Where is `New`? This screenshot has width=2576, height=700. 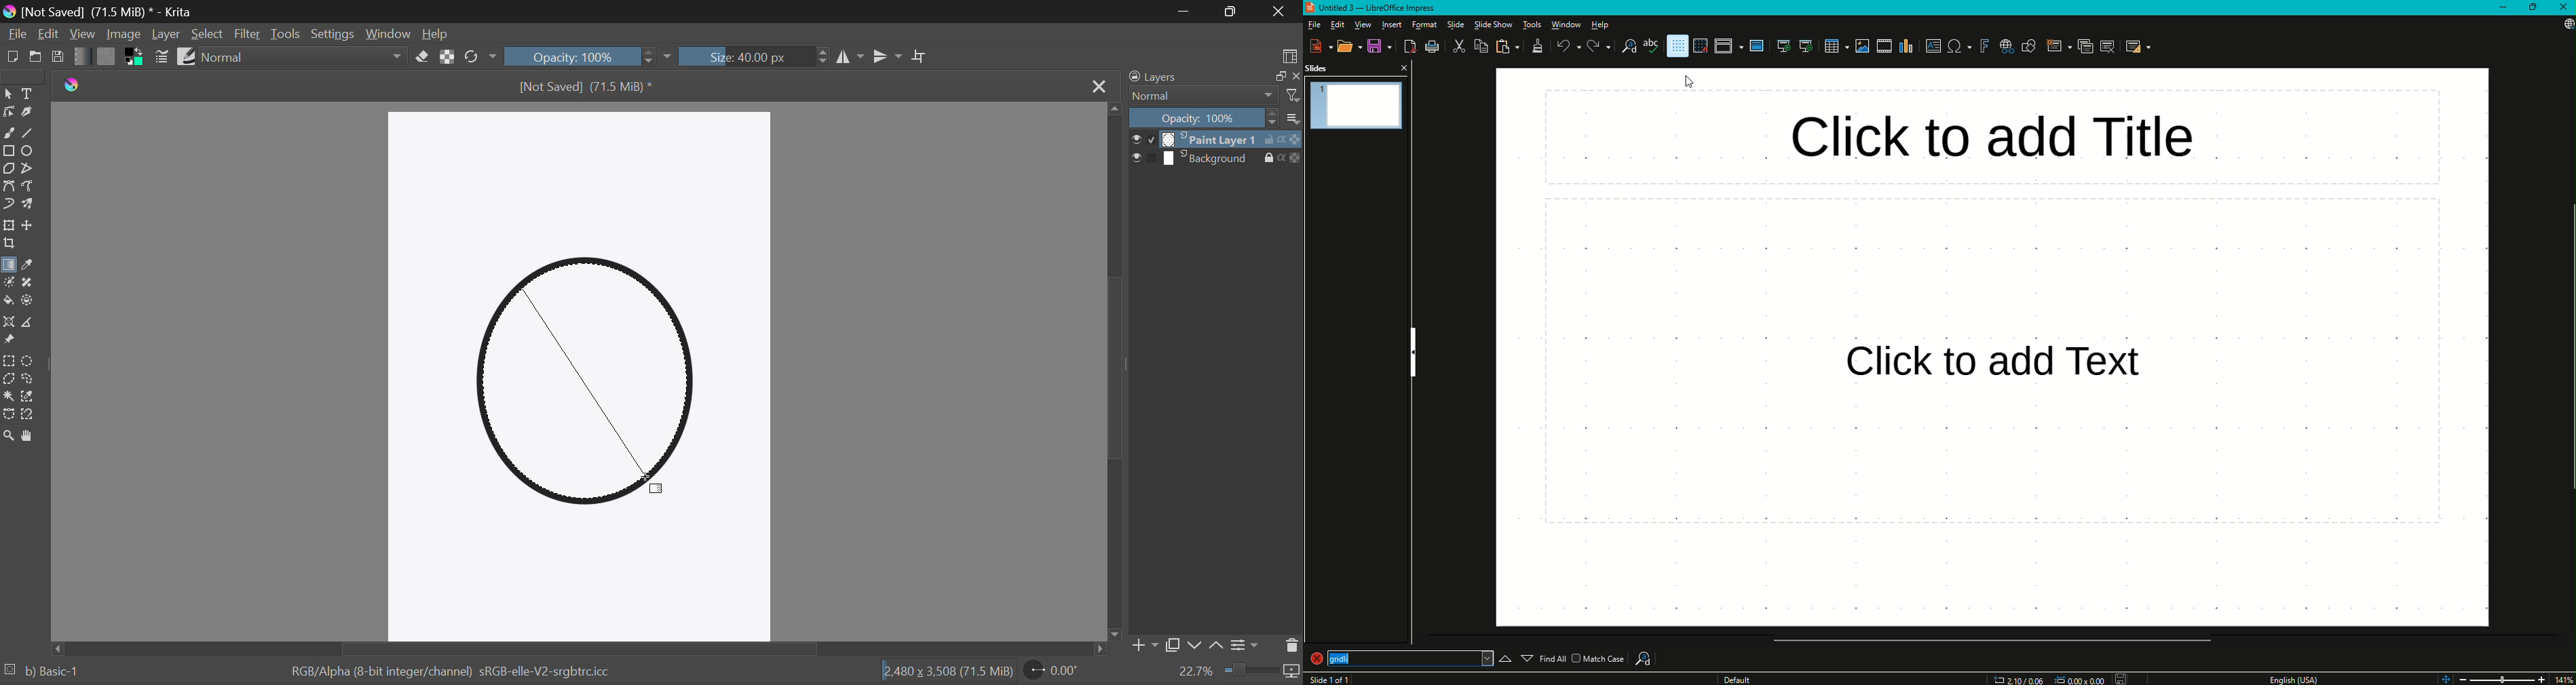
New is located at coordinates (1317, 46).